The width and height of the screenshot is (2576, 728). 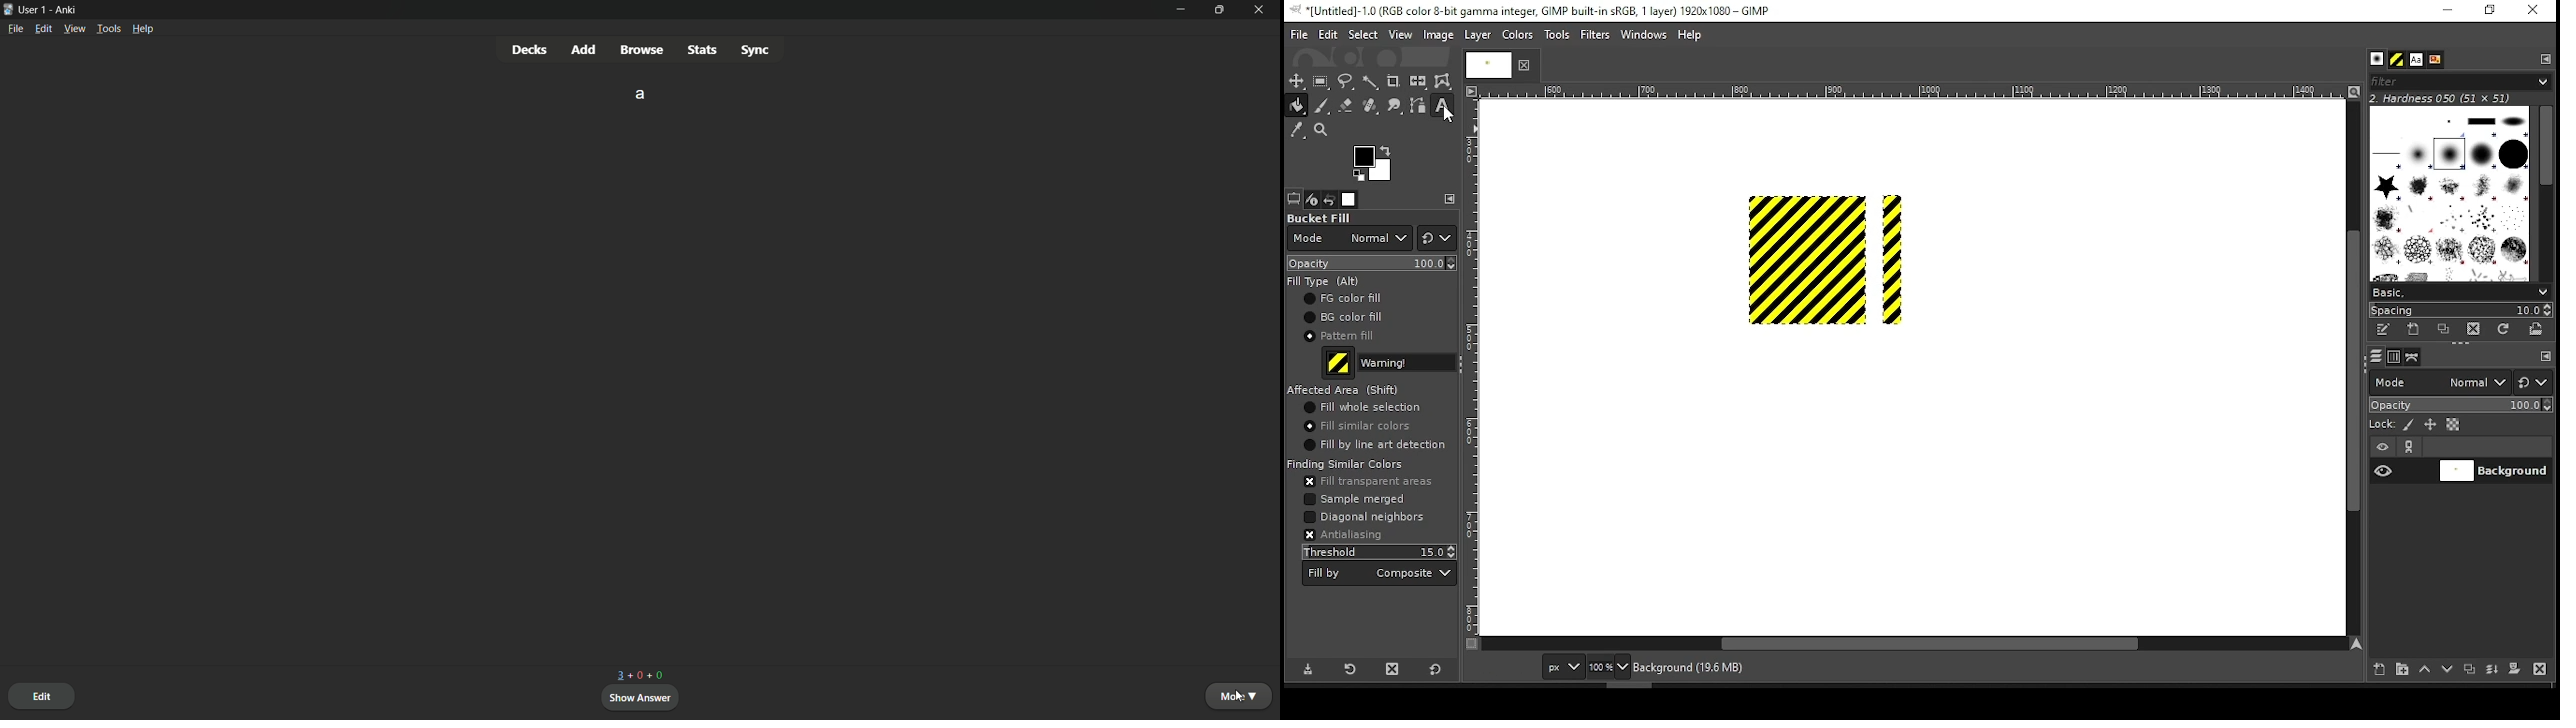 What do you see at coordinates (1239, 699) in the screenshot?
I see `cursor` at bounding box center [1239, 699].